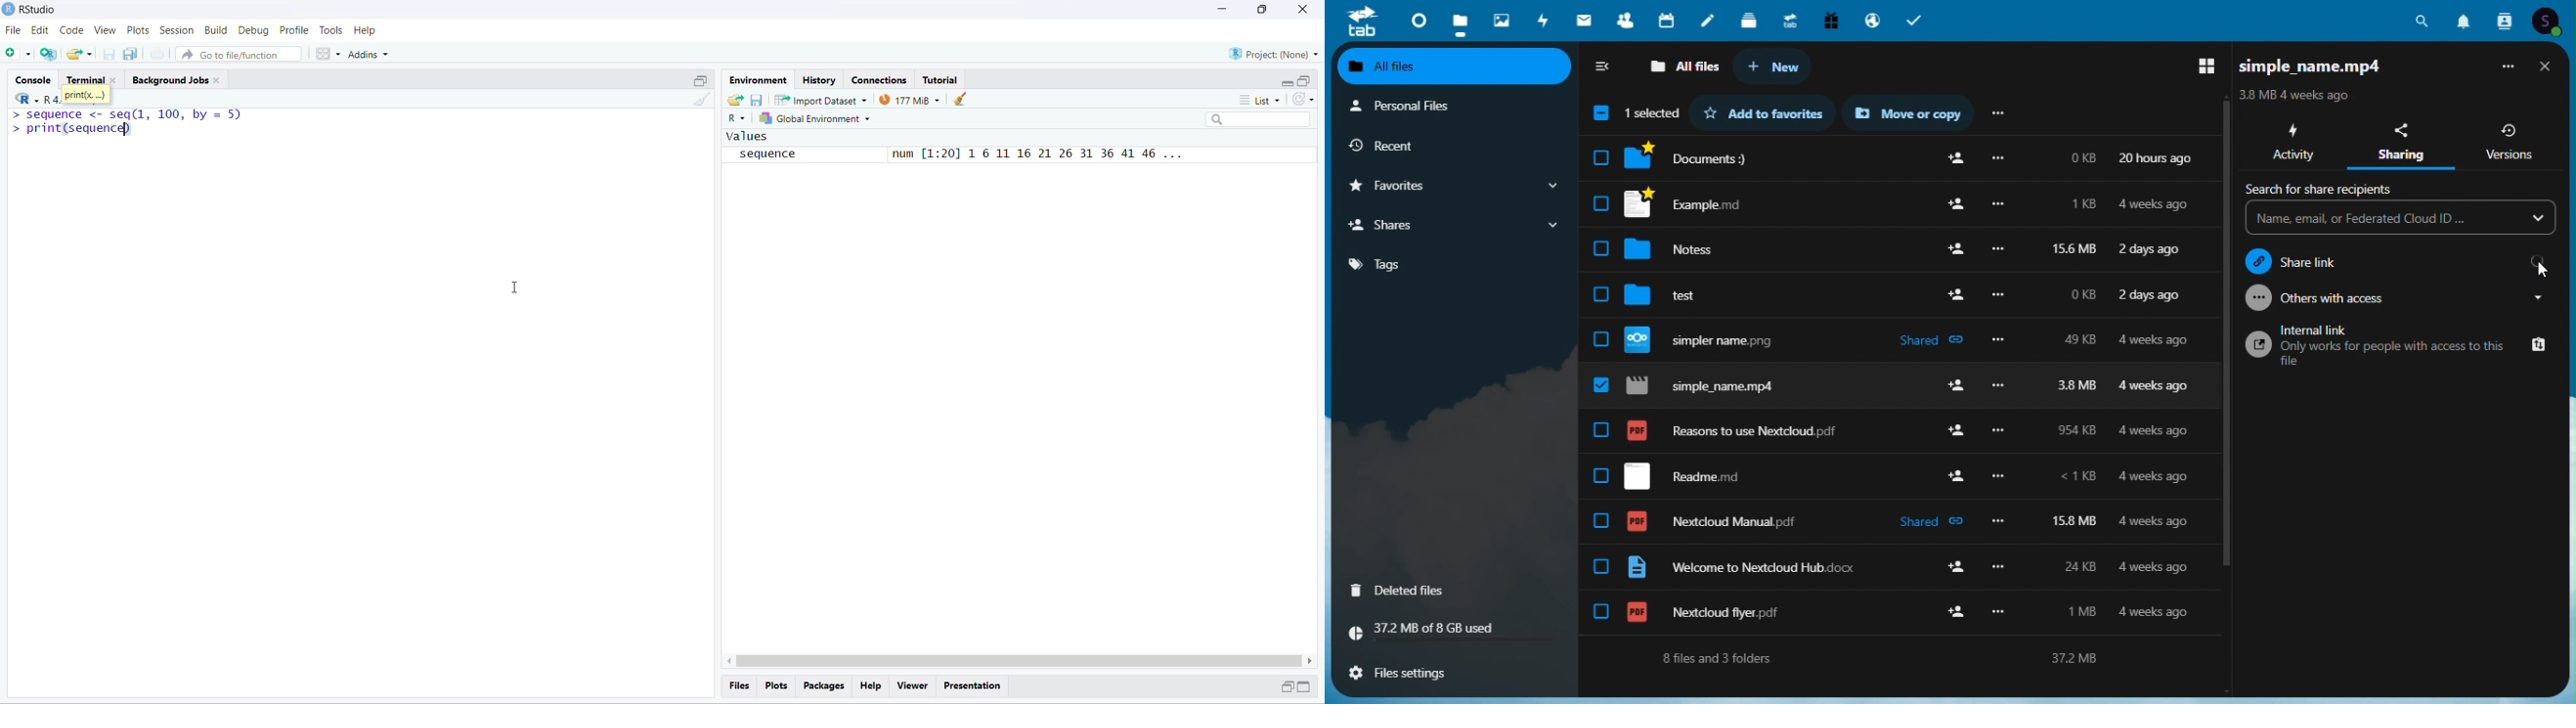 The image size is (2576, 728). Describe the element at coordinates (1456, 226) in the screenshot. I see `Share` at that location.